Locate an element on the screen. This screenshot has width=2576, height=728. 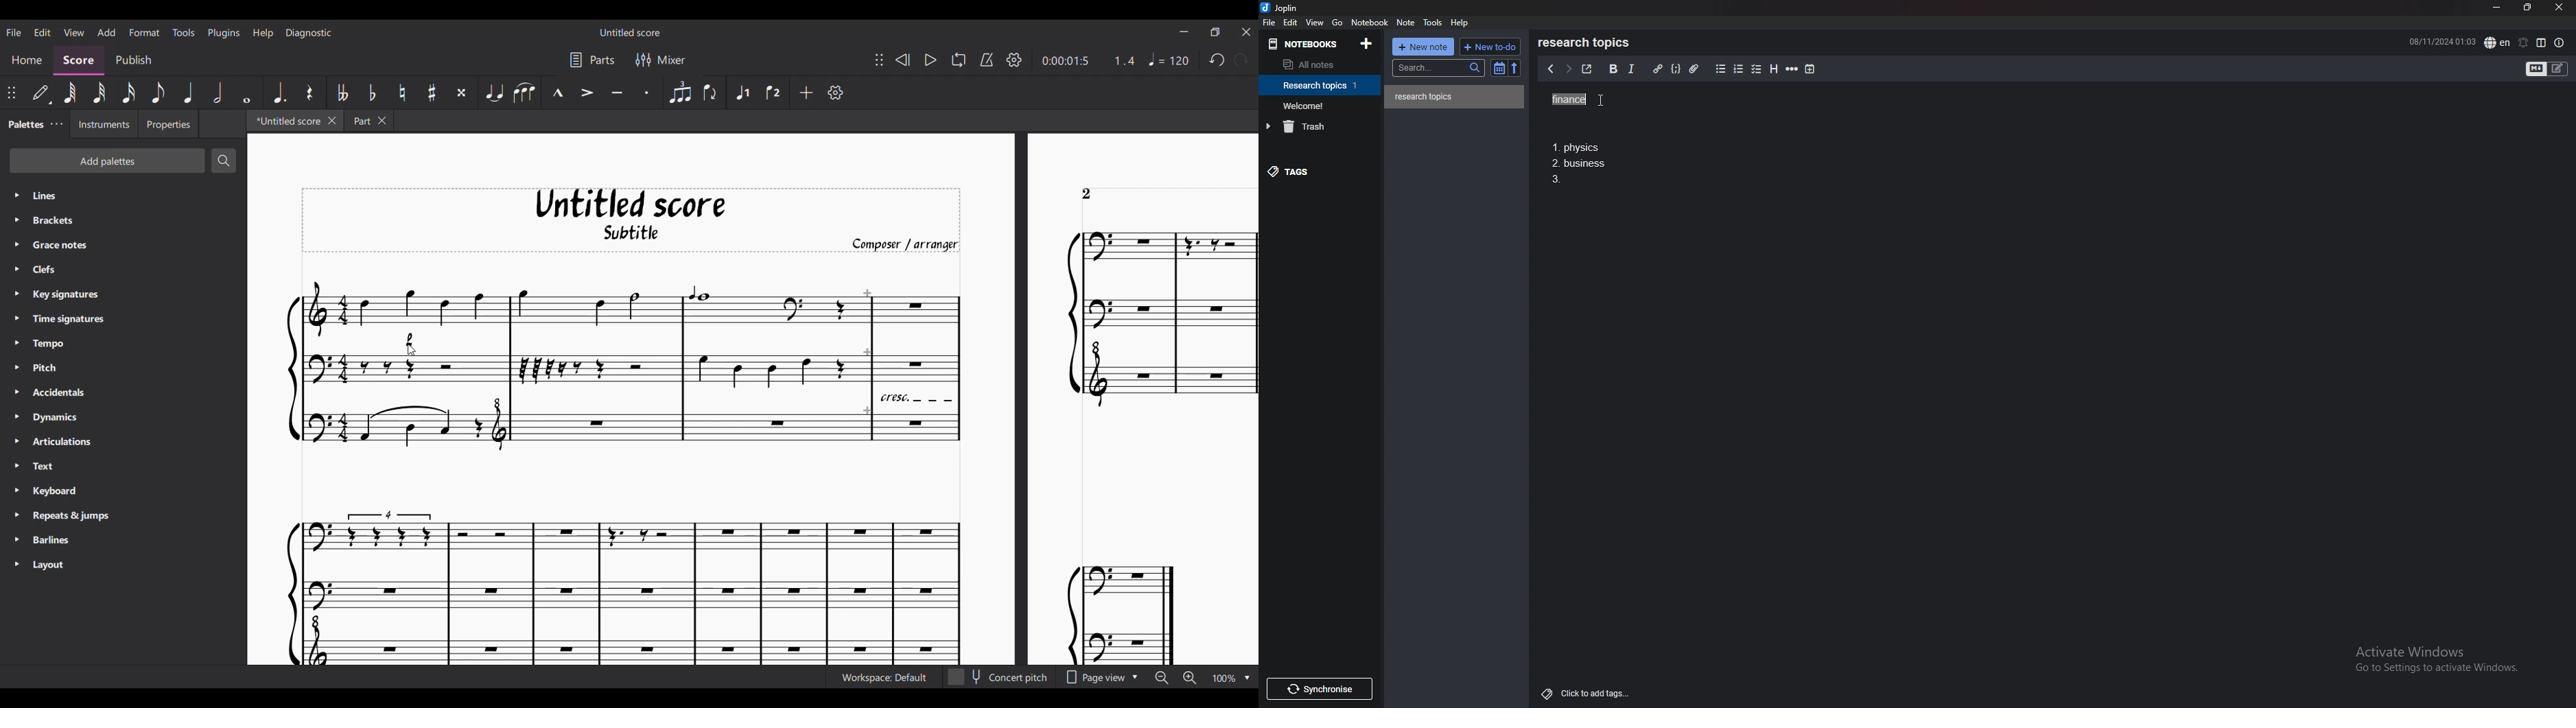
Toggle for Concert pitch is located at coordinates (999, 677).